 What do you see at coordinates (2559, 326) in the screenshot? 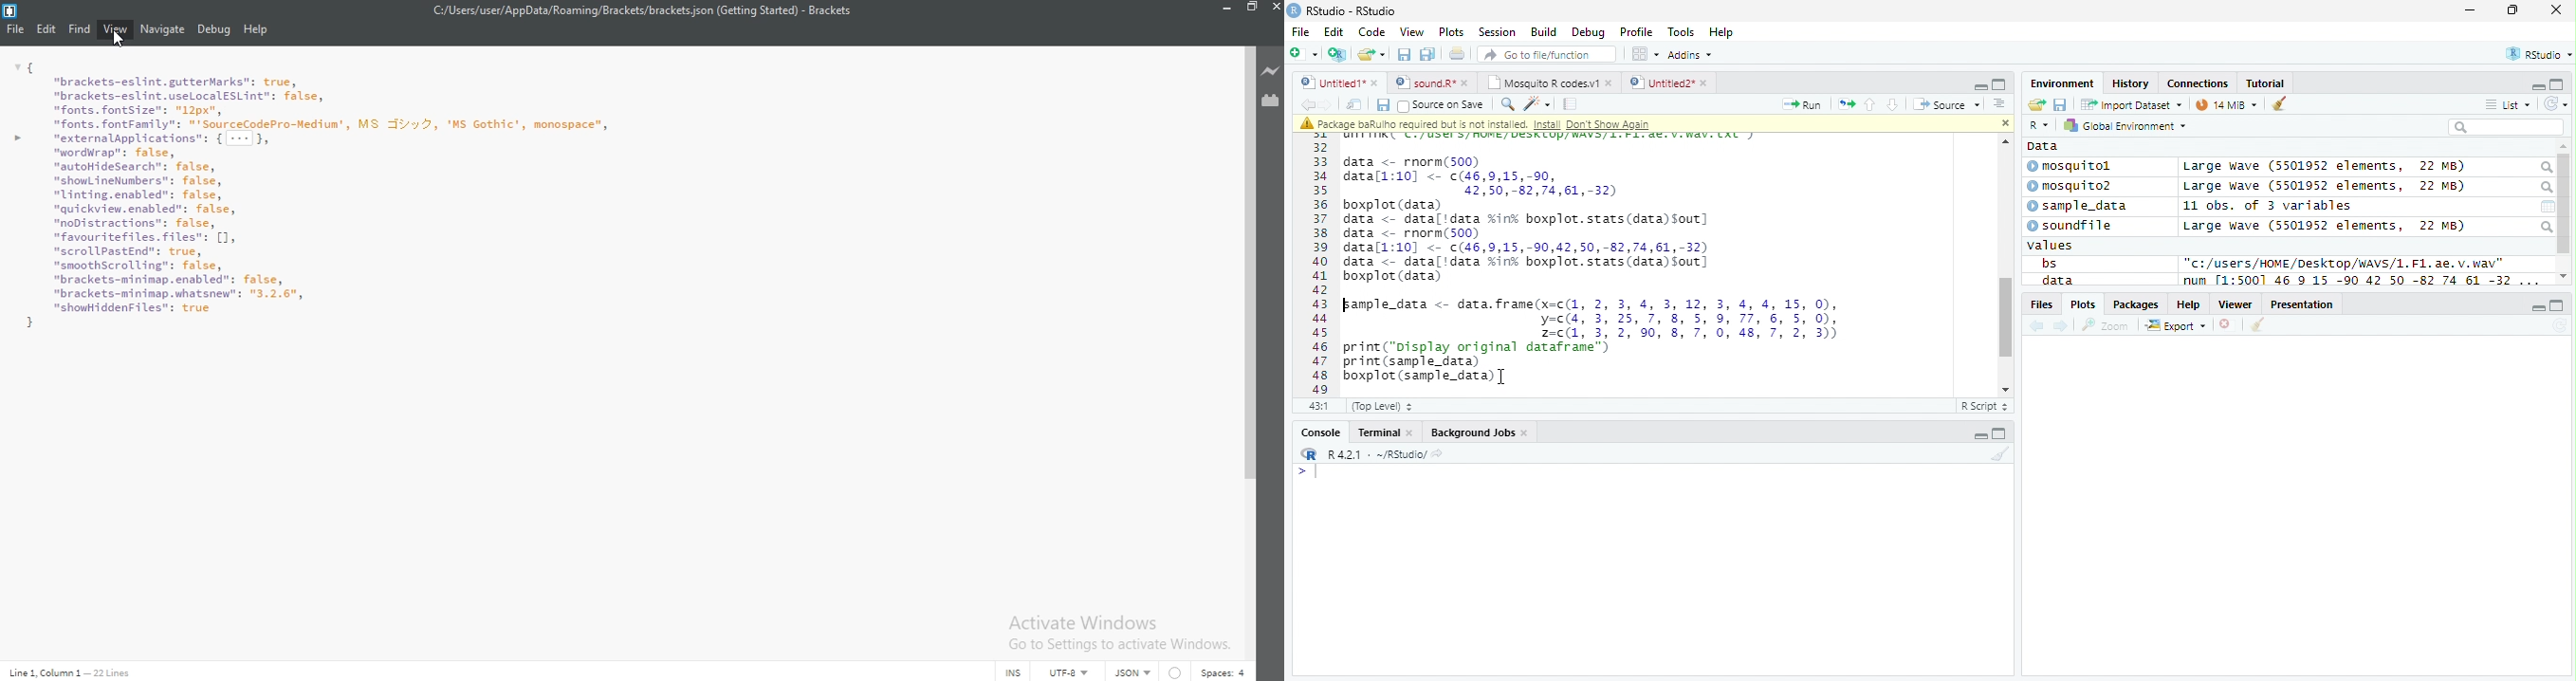
I see `Refresh` at bounding box center [2559, 326].